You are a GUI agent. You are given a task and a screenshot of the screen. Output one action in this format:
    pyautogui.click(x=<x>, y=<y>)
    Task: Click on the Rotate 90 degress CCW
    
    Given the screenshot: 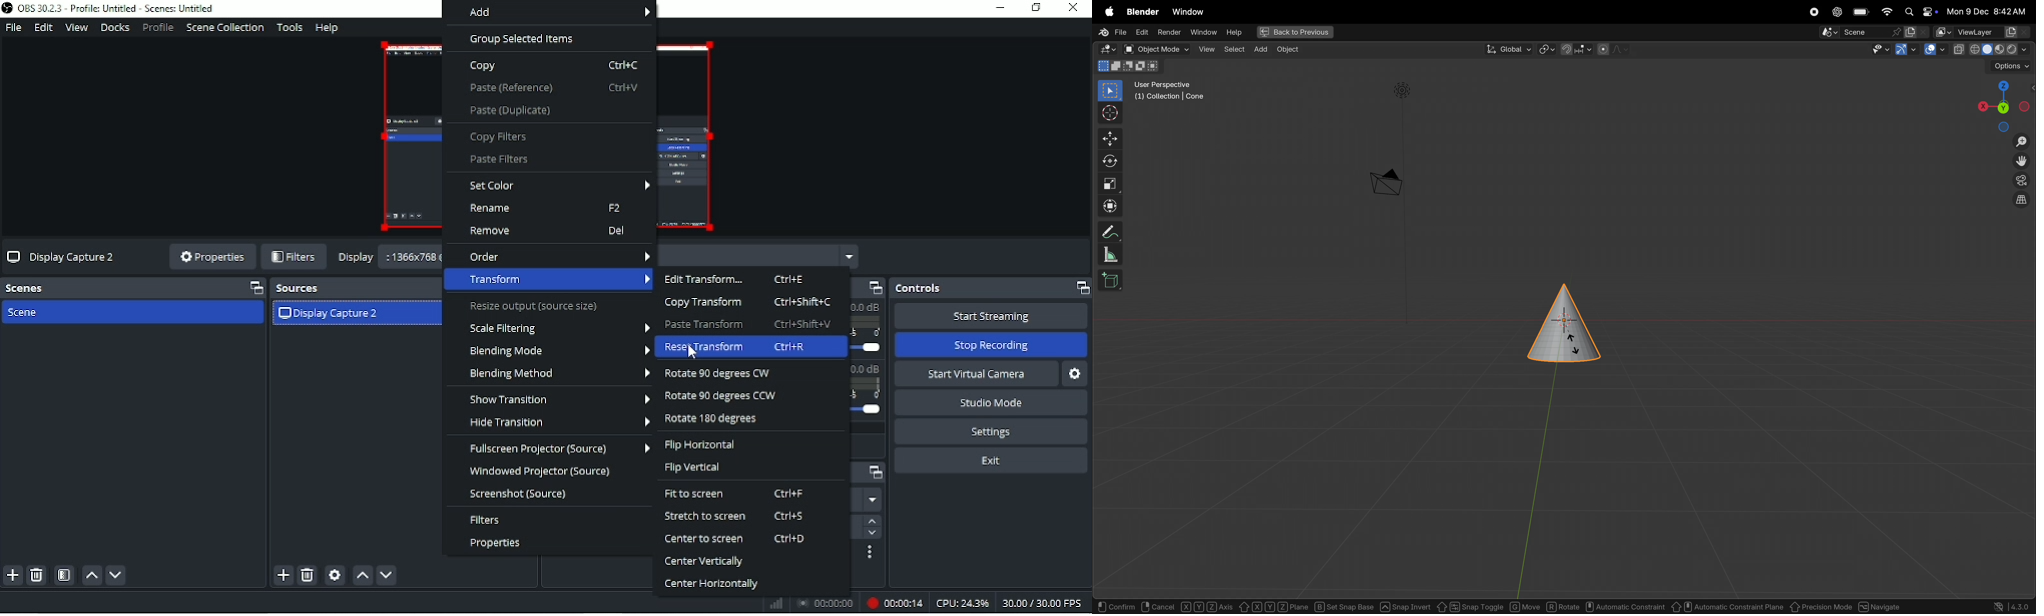 What is the action you would take?
    pyautogui.click(x=720, y=397)
    